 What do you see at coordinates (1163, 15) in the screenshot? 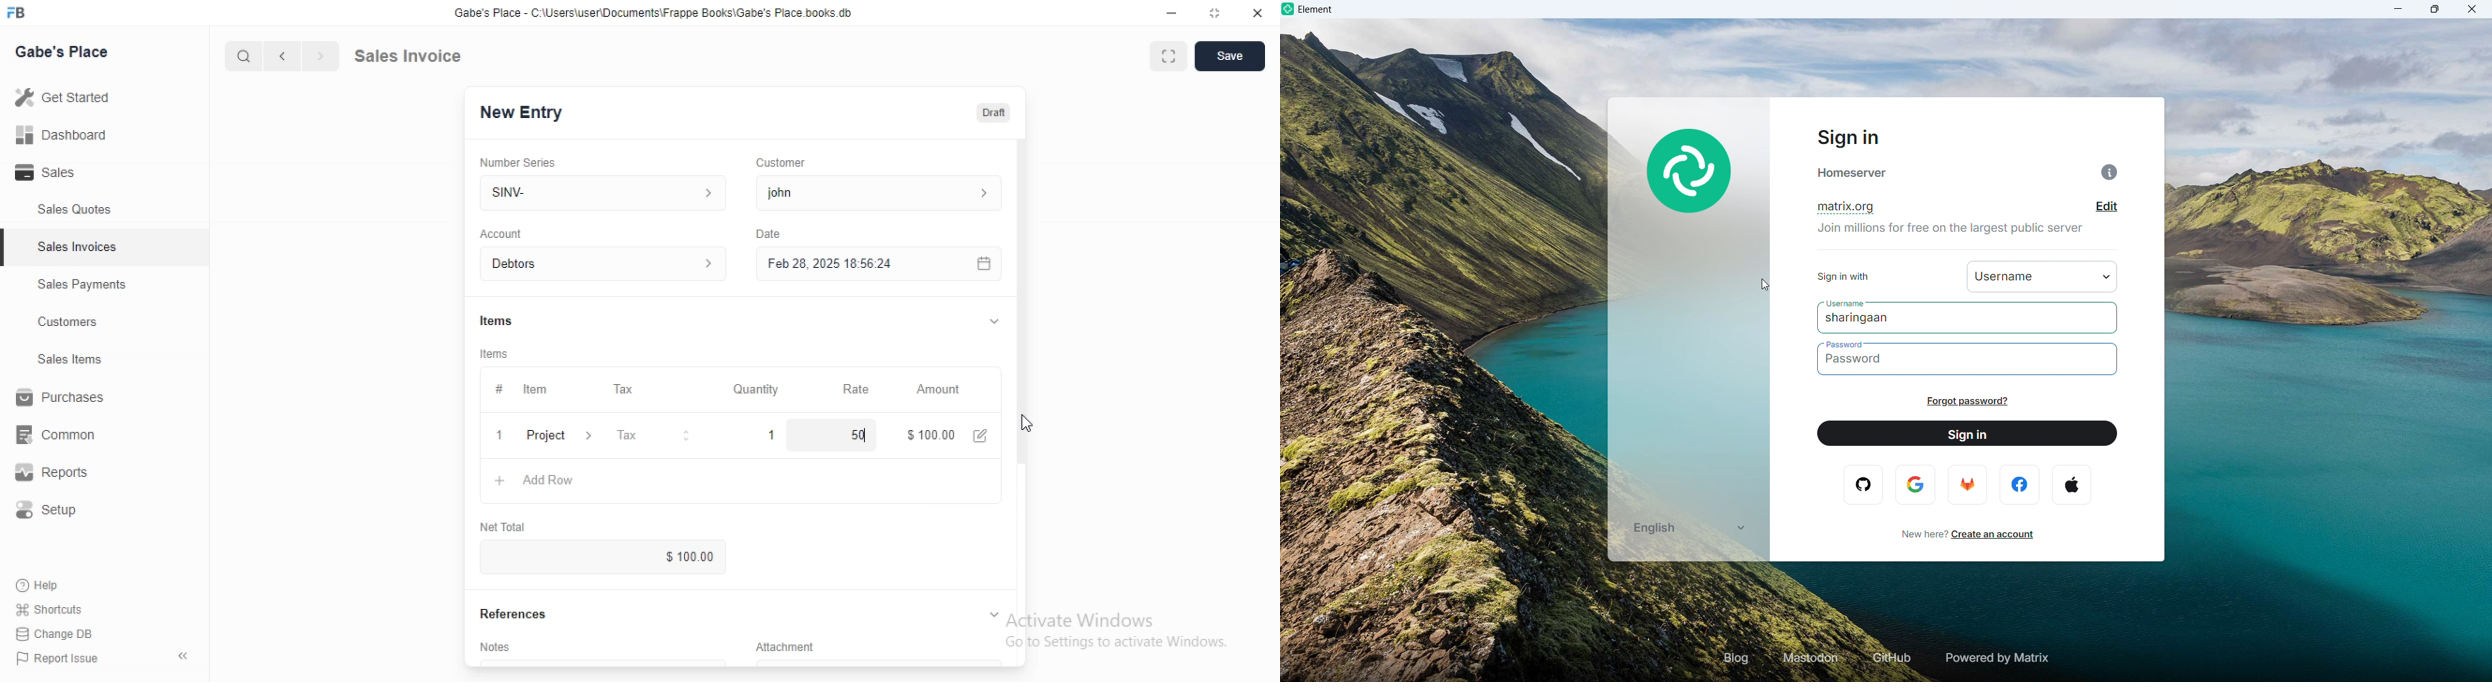
I see `minimize` at bounding box center [1163, 15].